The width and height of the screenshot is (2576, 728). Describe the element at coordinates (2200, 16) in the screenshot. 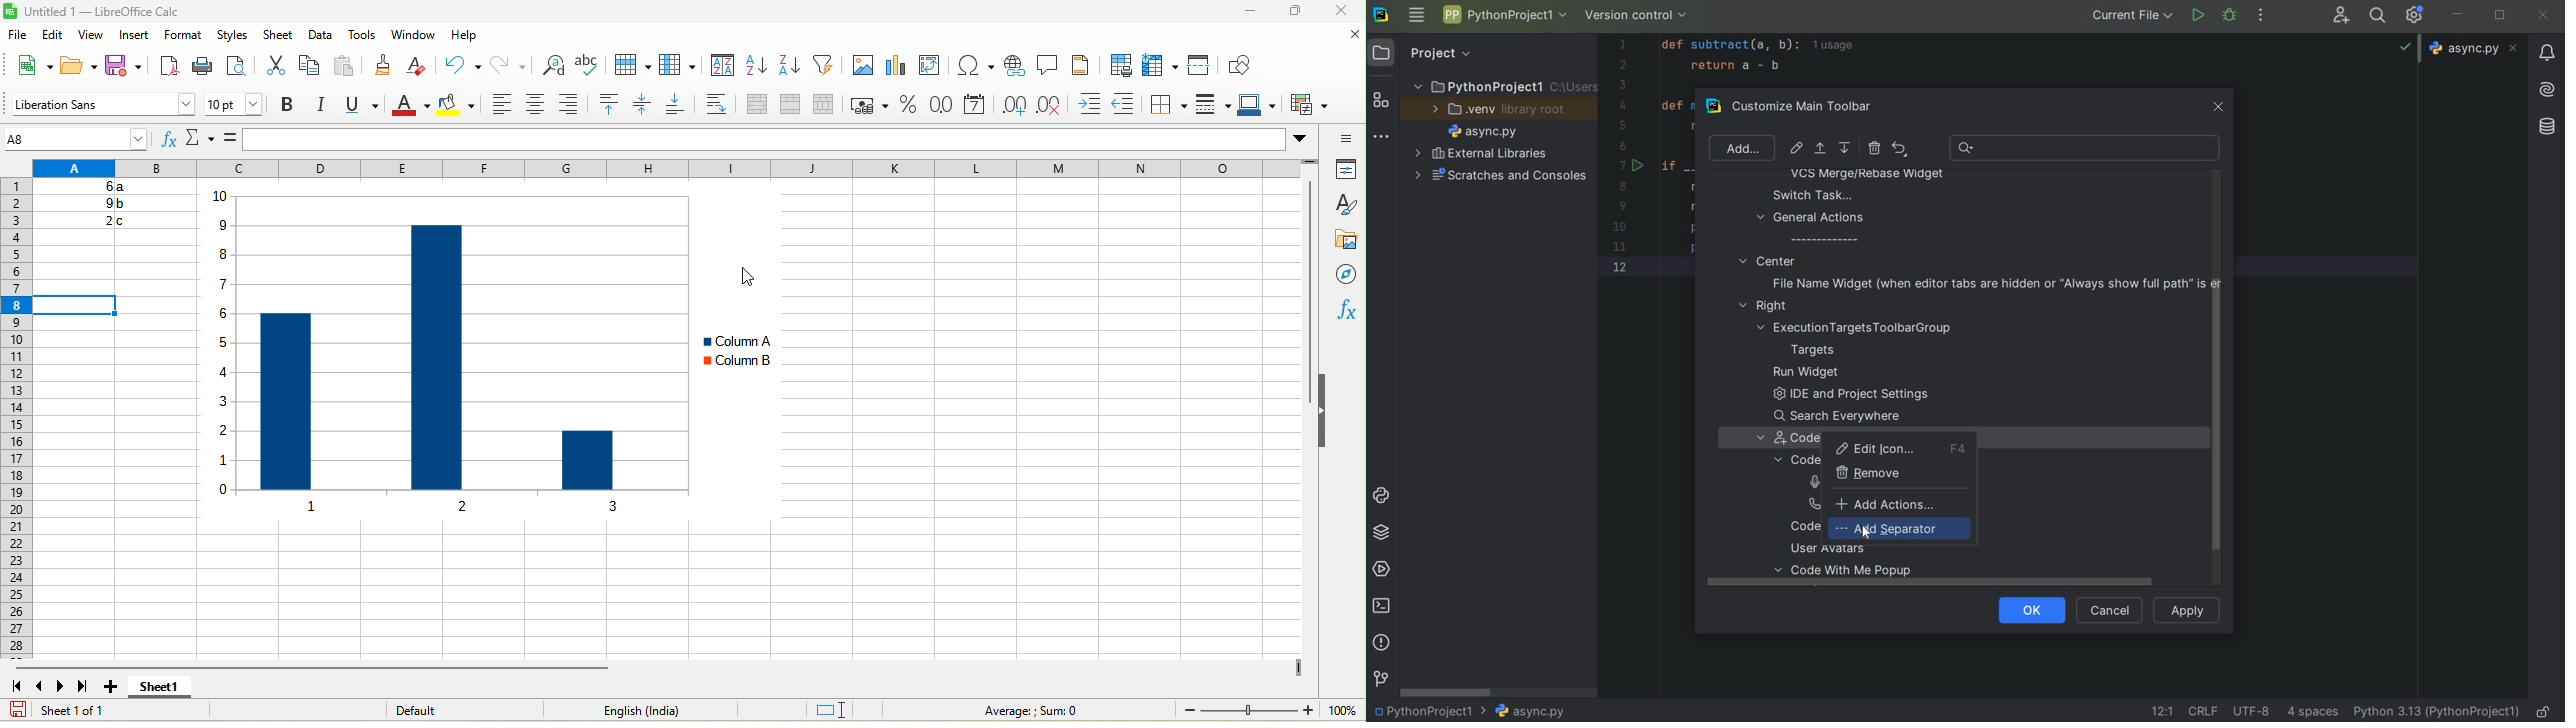

I see `RUN` at that location.